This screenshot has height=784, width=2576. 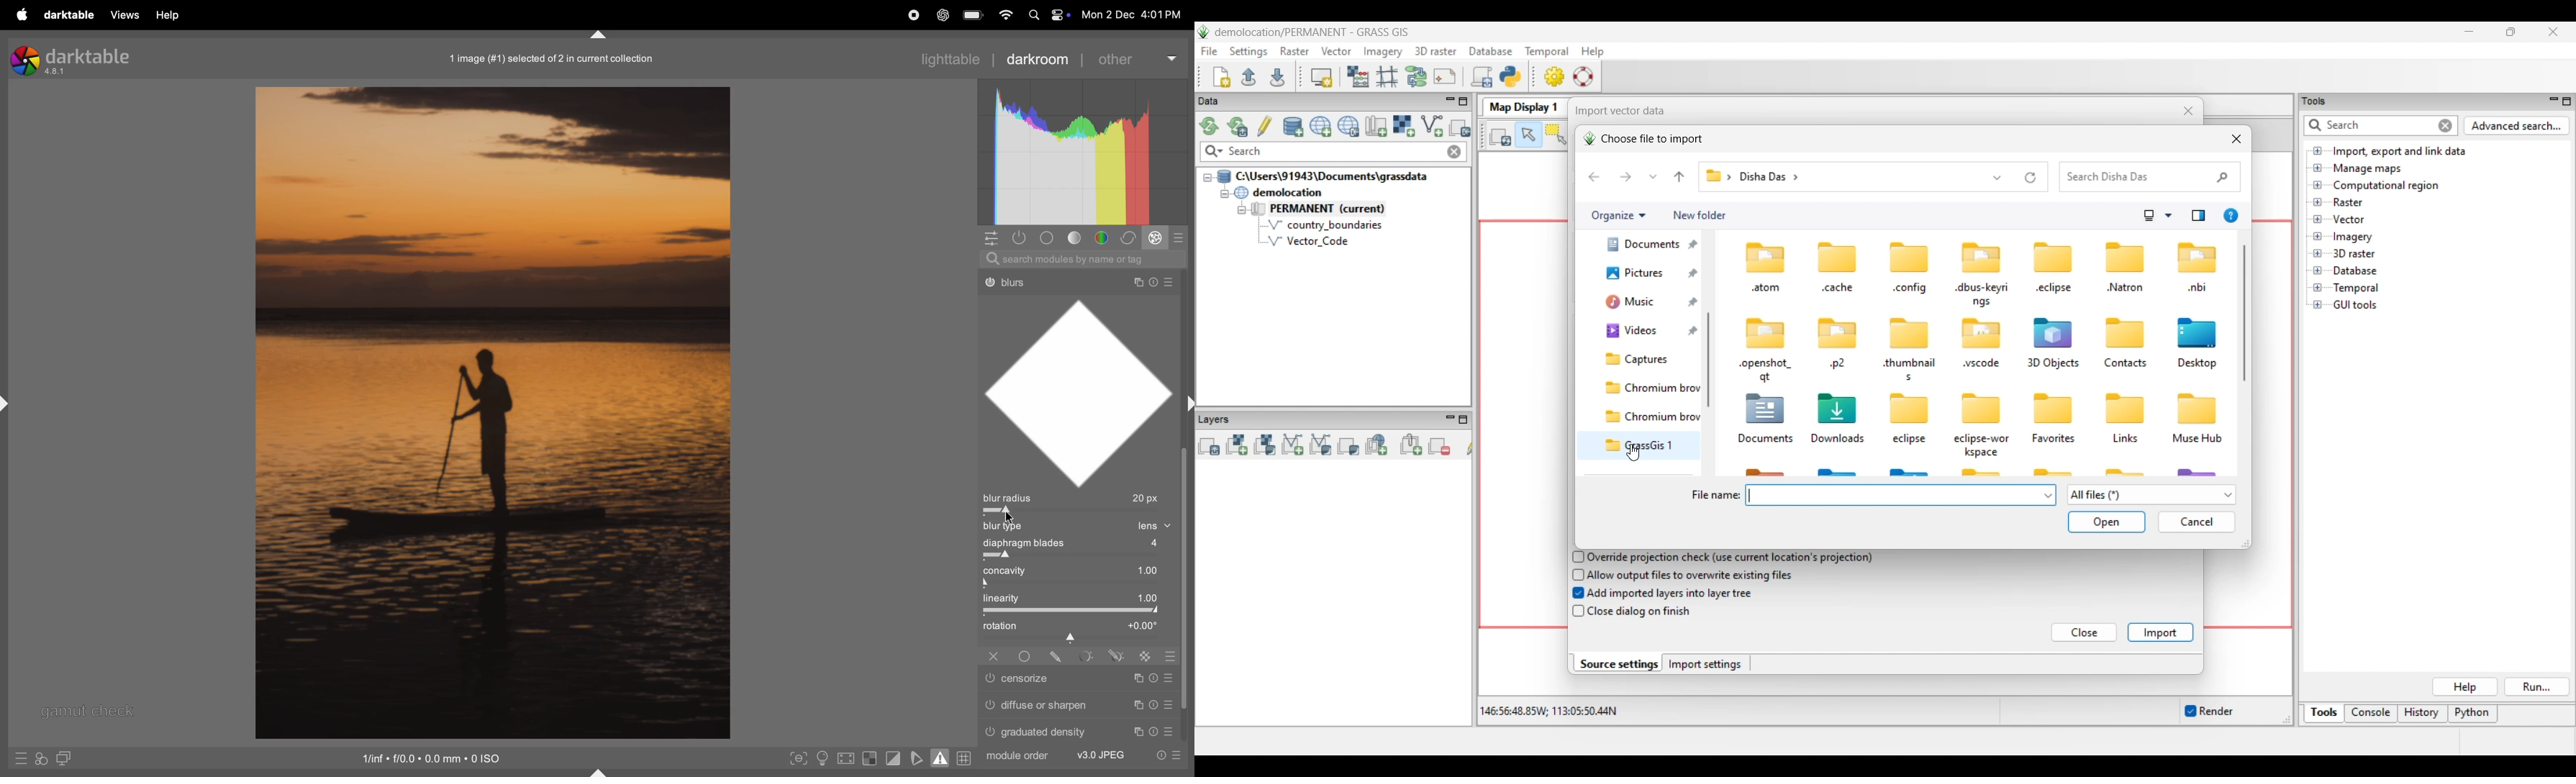 I want to click on other, so click(x=1136, y=58).